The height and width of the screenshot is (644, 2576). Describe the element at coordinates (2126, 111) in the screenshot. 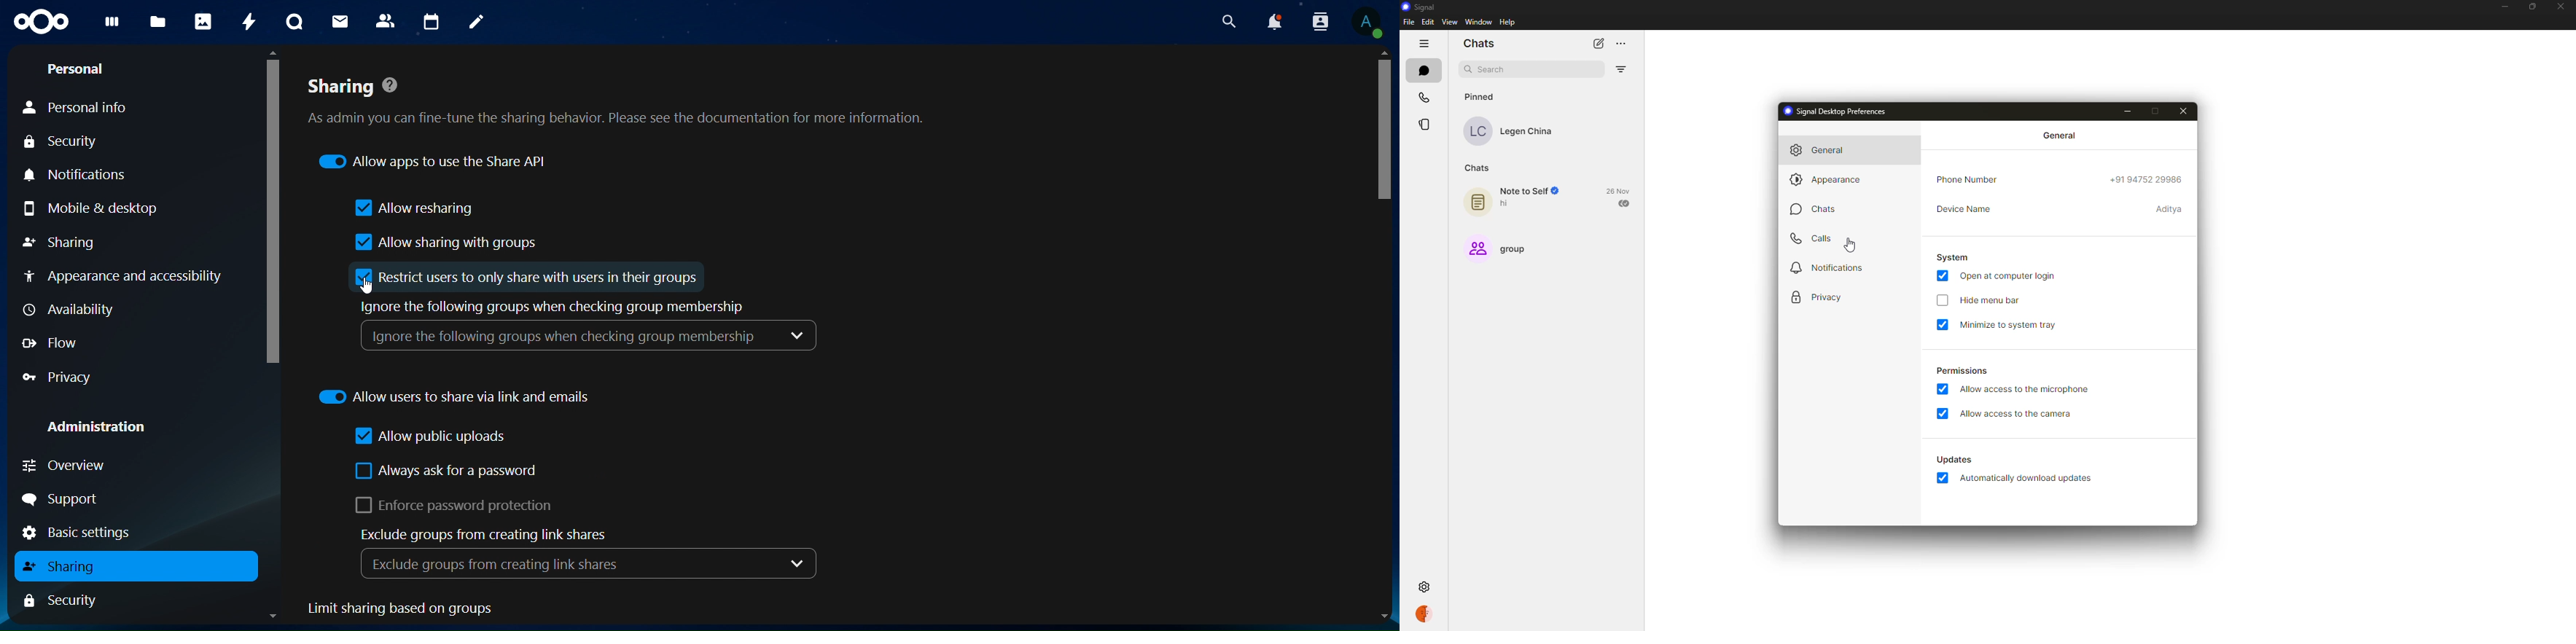

I see `minimize` at that location.